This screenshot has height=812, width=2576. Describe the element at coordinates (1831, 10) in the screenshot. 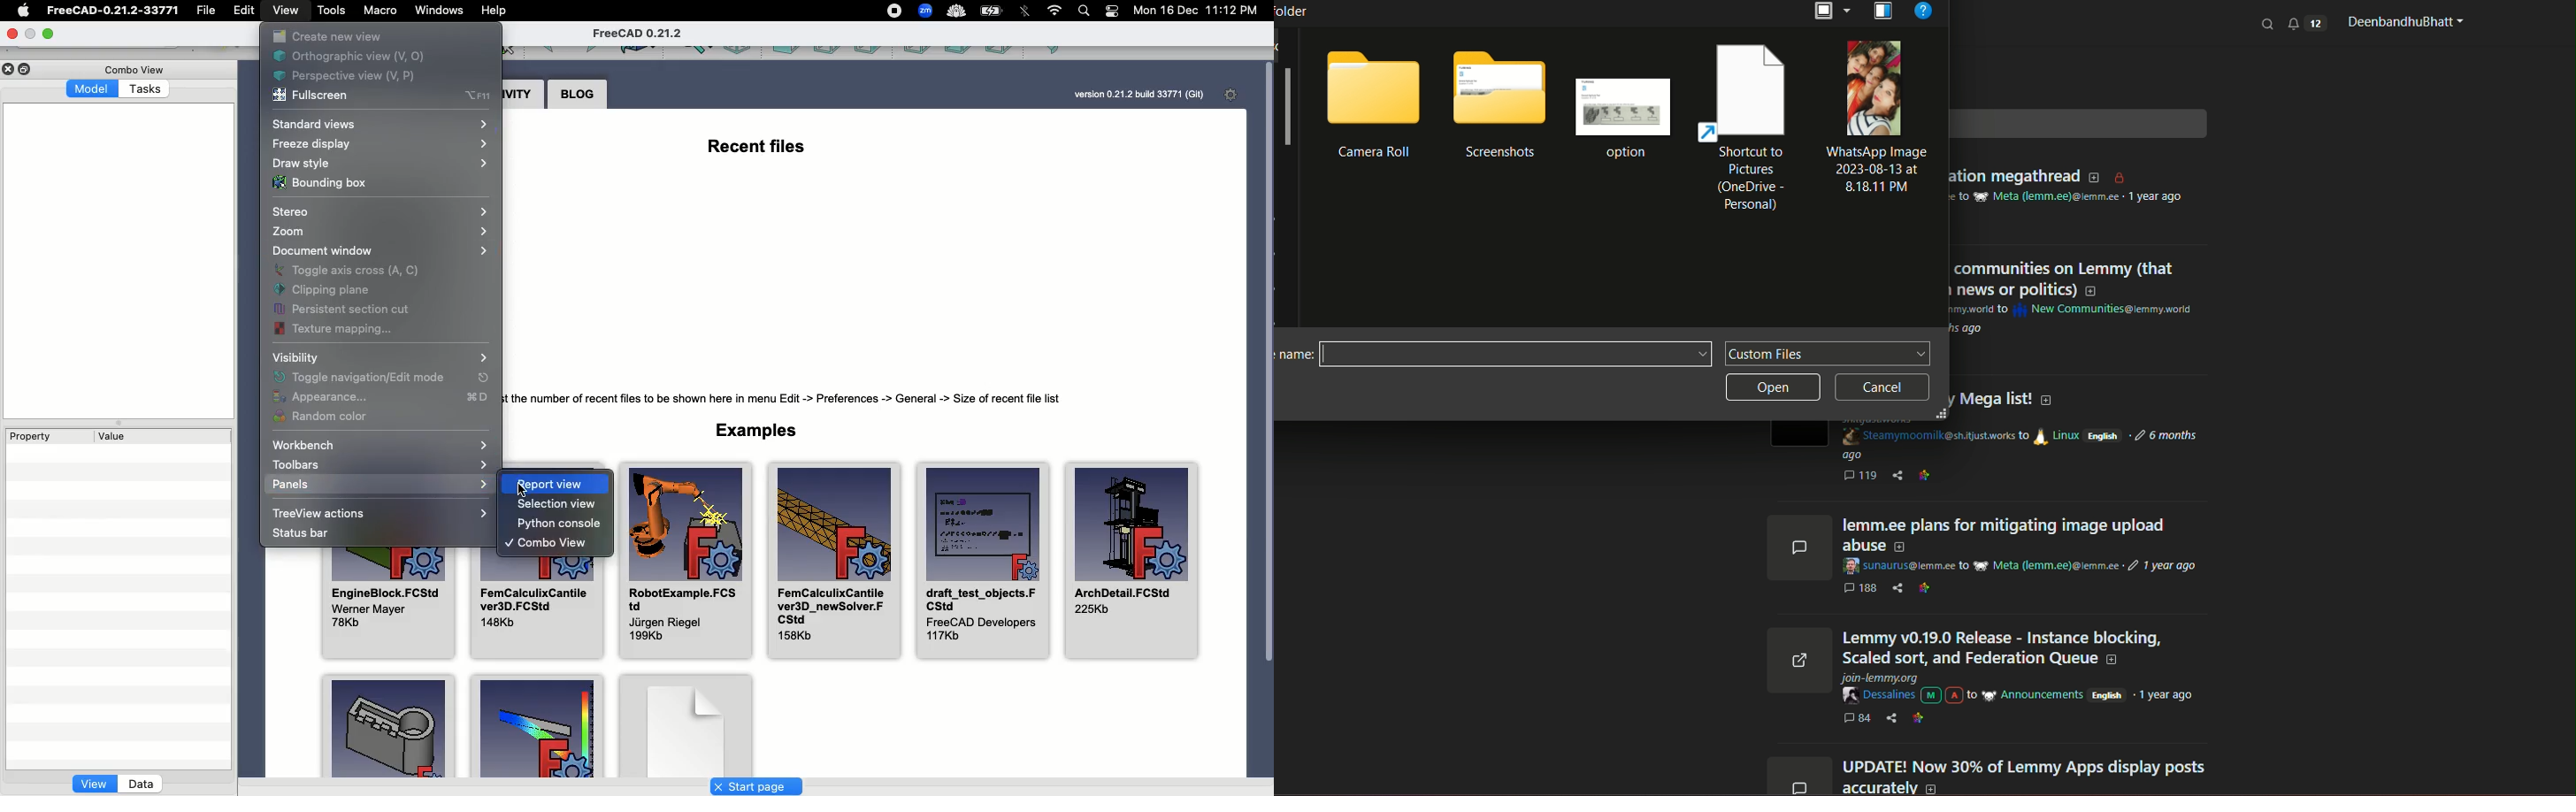

I see `dropdown` at that location.